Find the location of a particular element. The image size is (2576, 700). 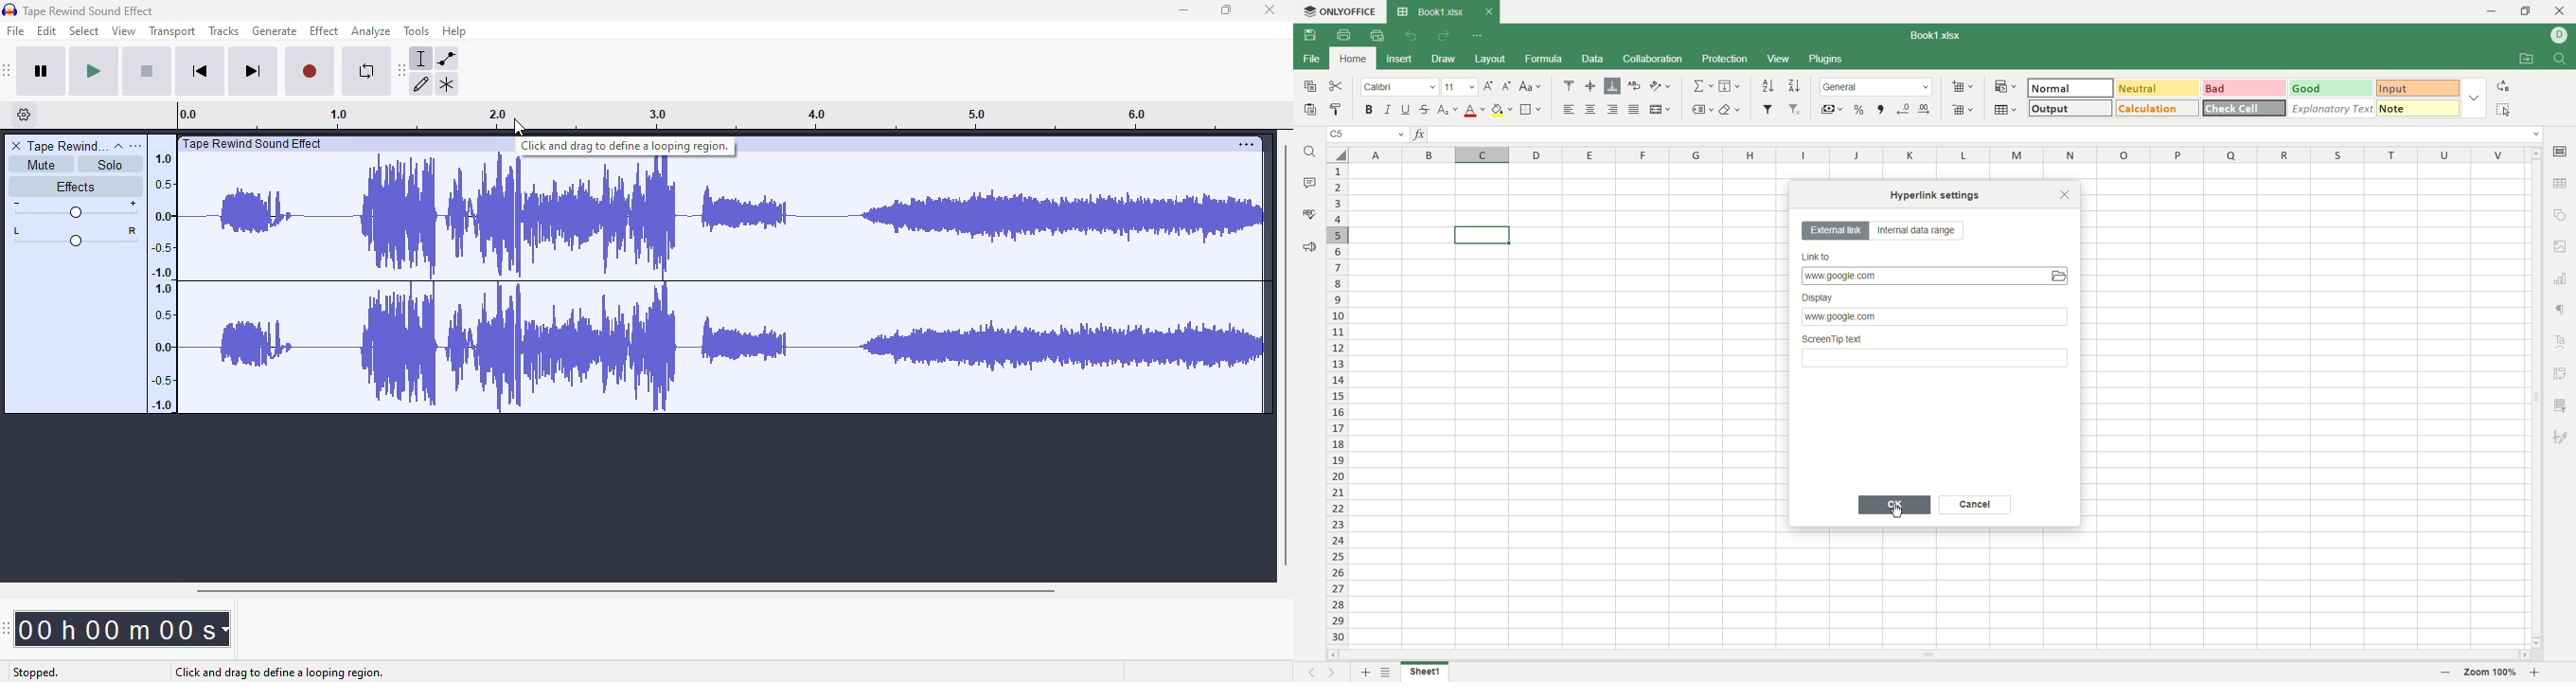

check cell is located at coordinates (2245, 108).